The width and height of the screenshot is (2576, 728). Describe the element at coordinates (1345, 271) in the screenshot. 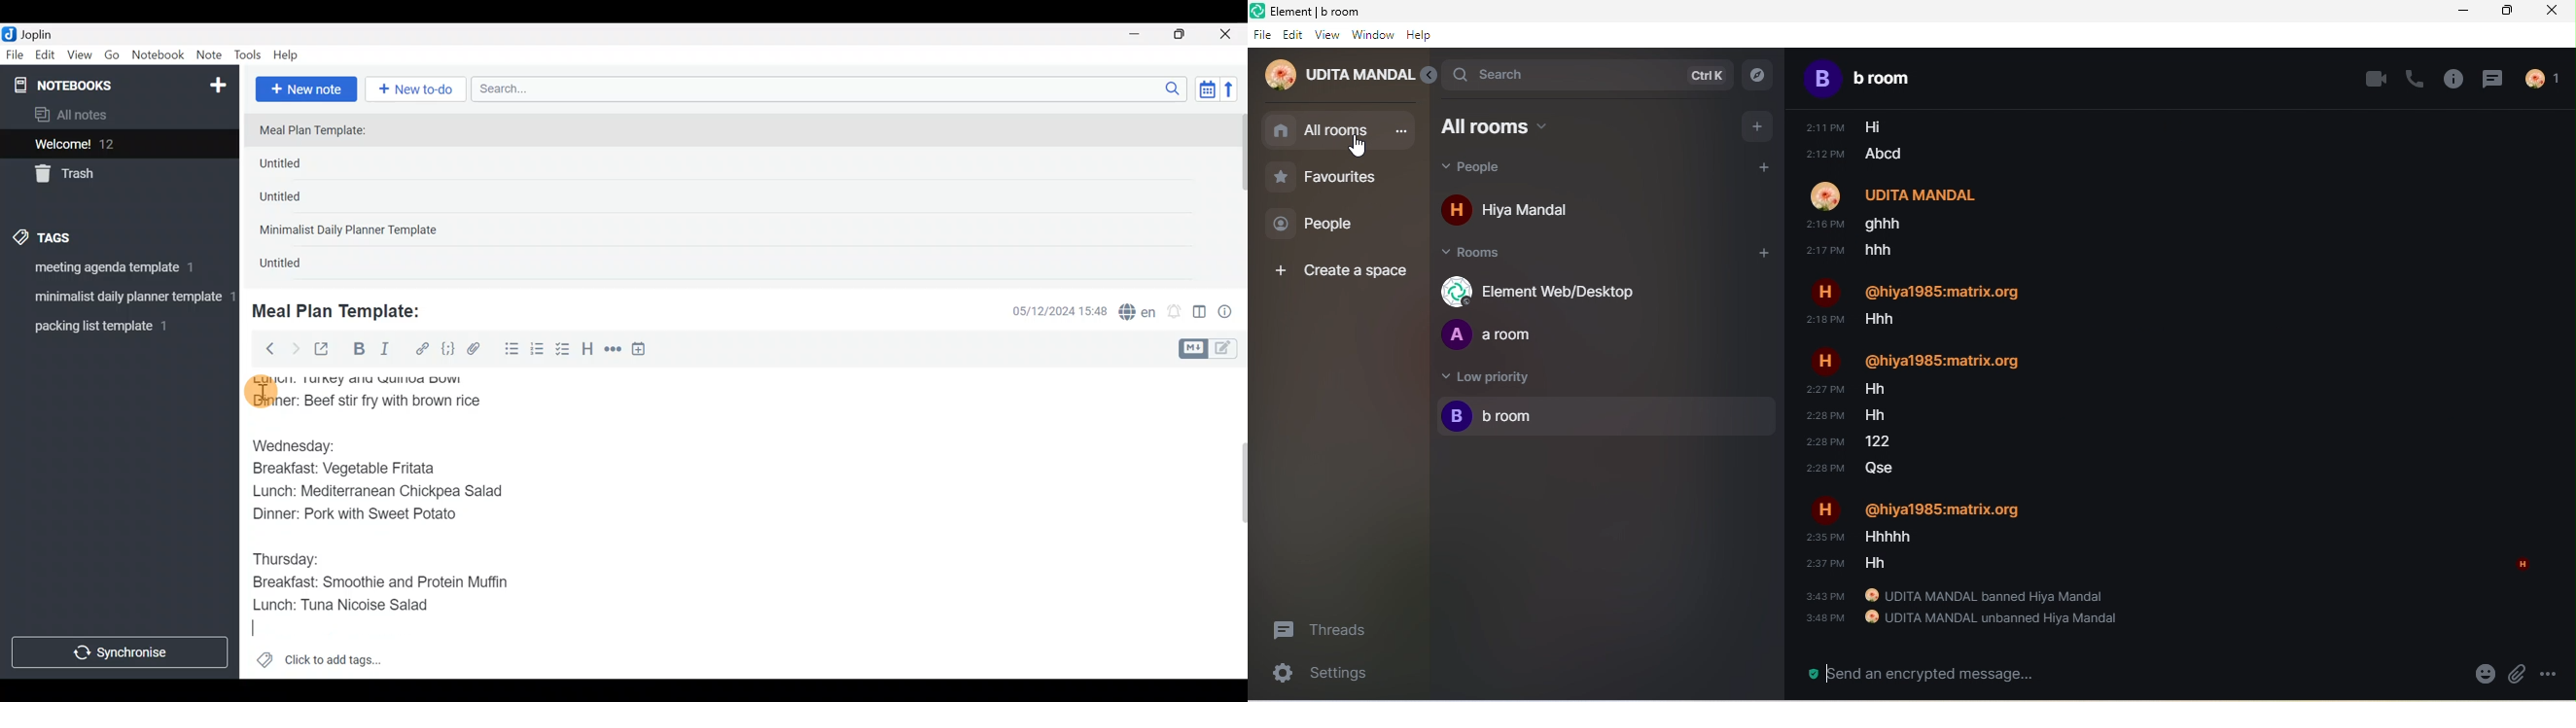

I see `create a space` at that location.